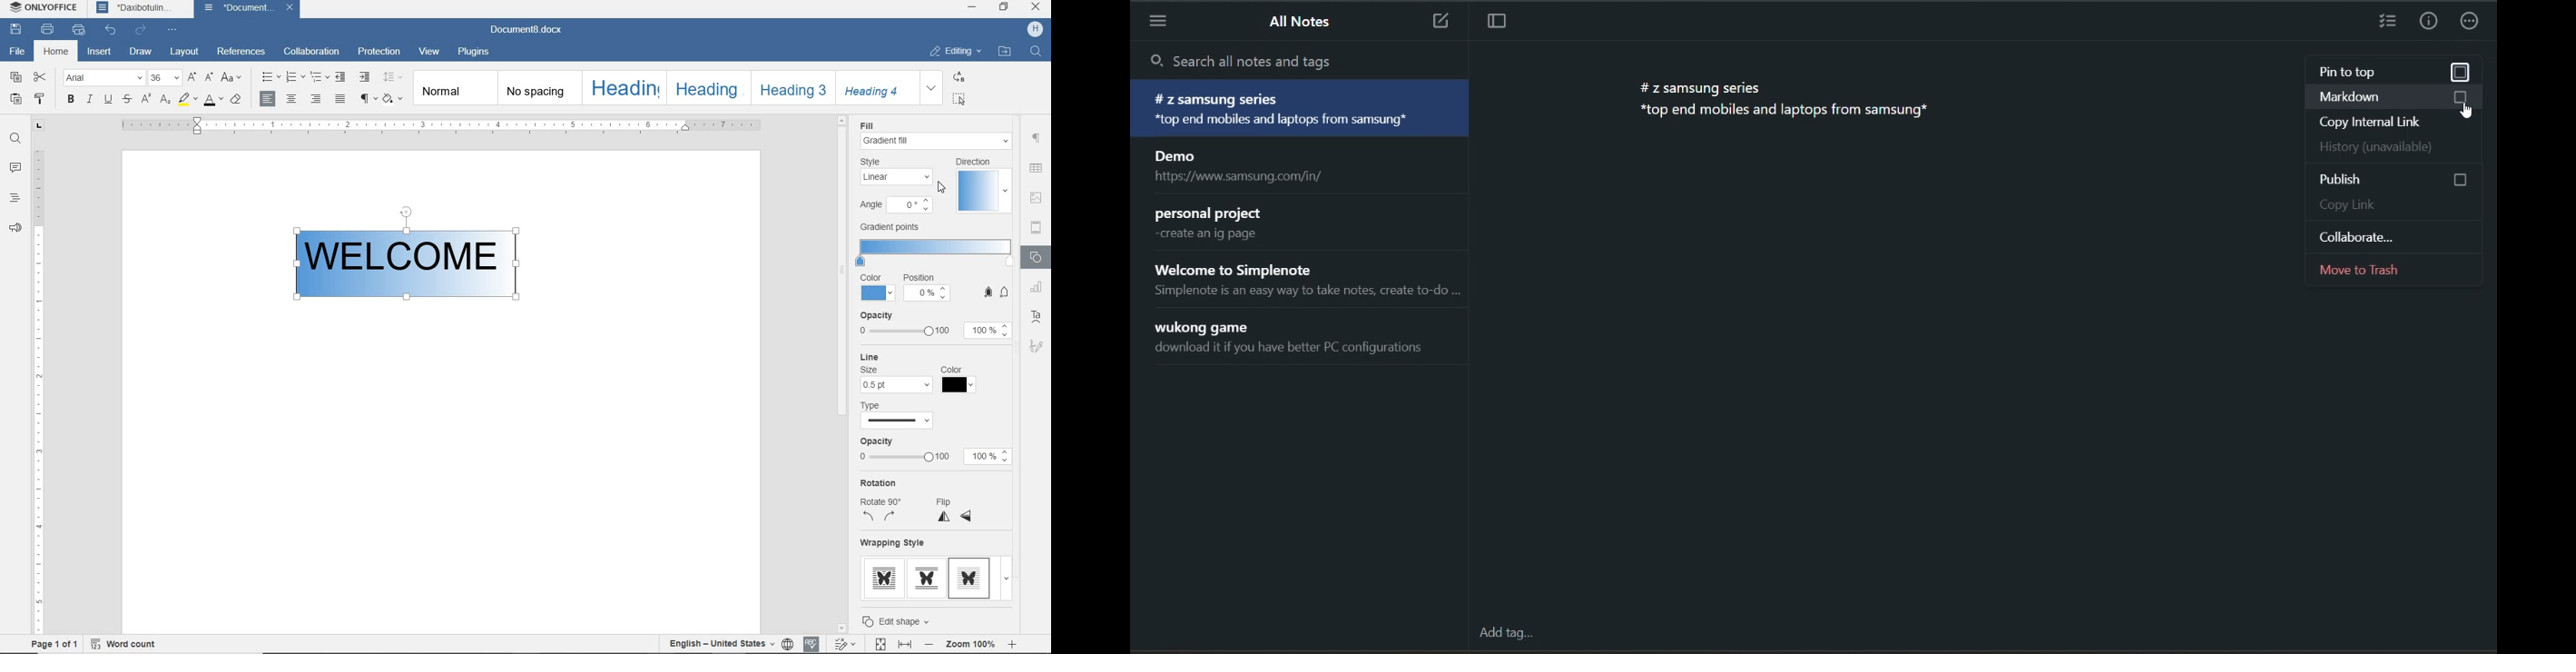 The height and width of the screenshot is (672, 2576). I want to click on ALIGN CENTER, so click(292, 99).